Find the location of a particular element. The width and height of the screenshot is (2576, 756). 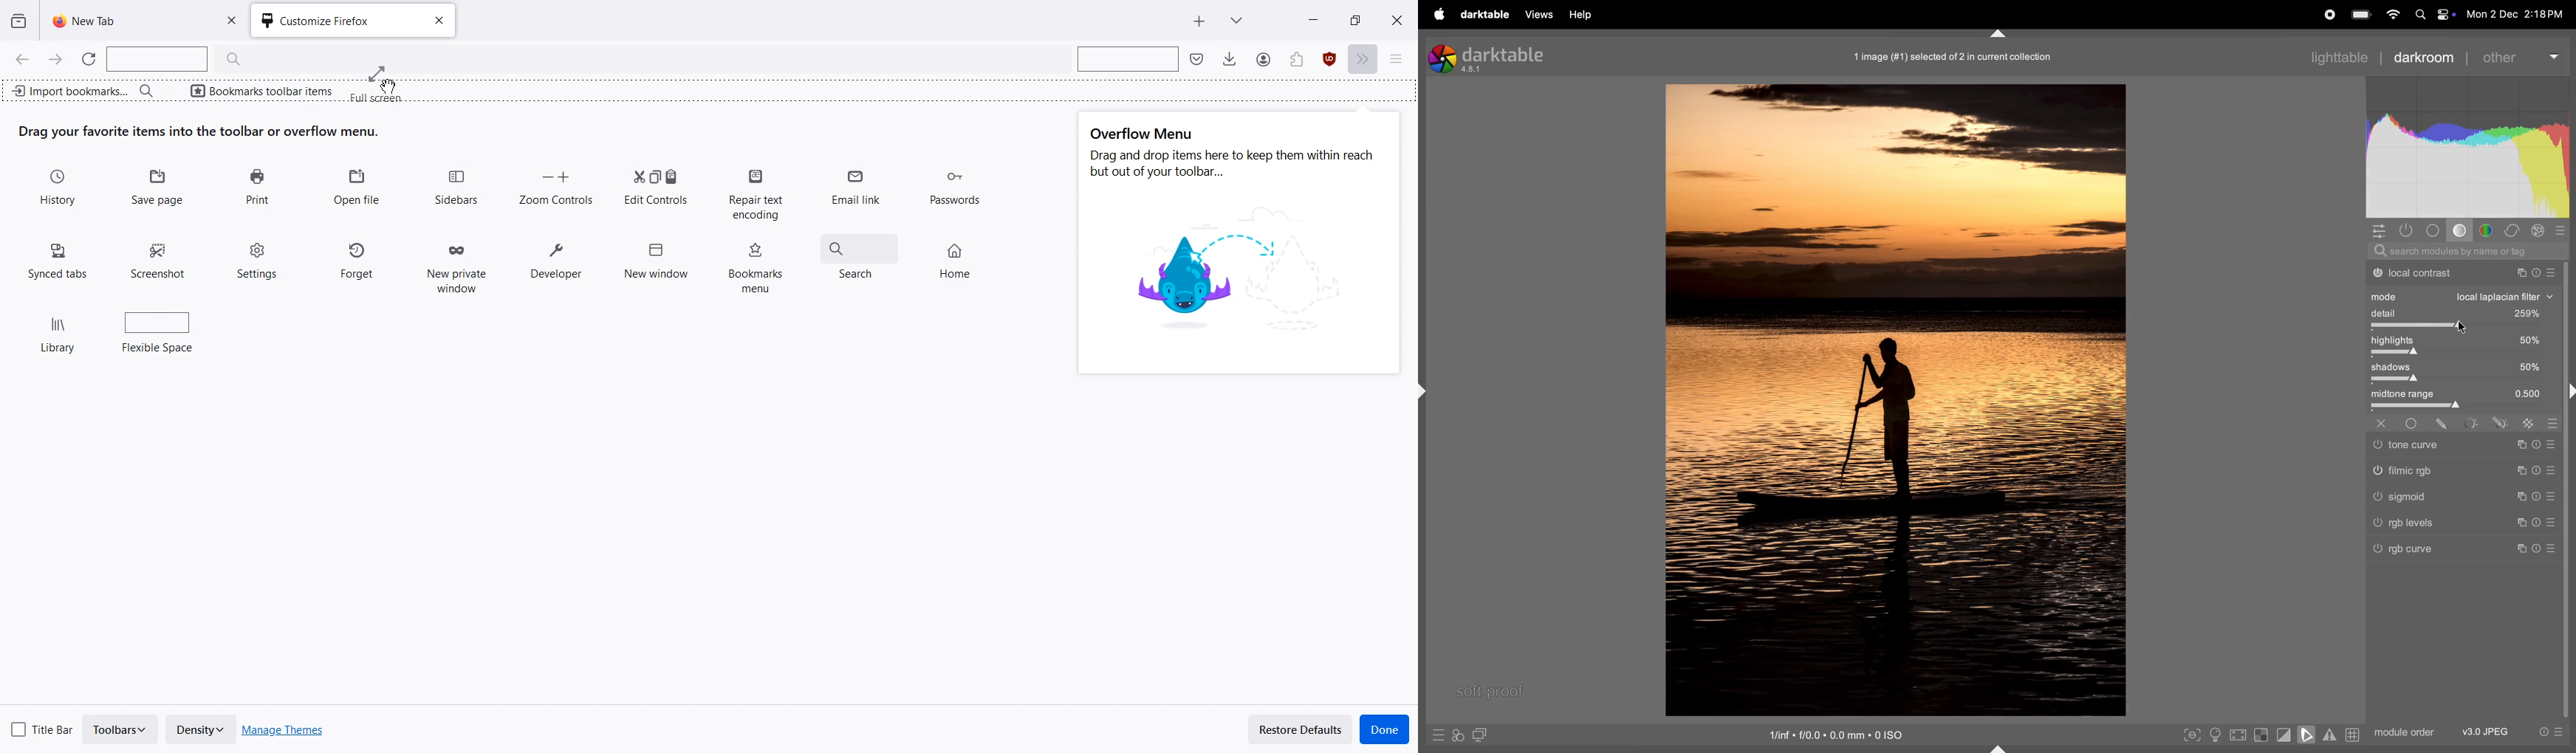

views is located at coordinates (1541, 15).